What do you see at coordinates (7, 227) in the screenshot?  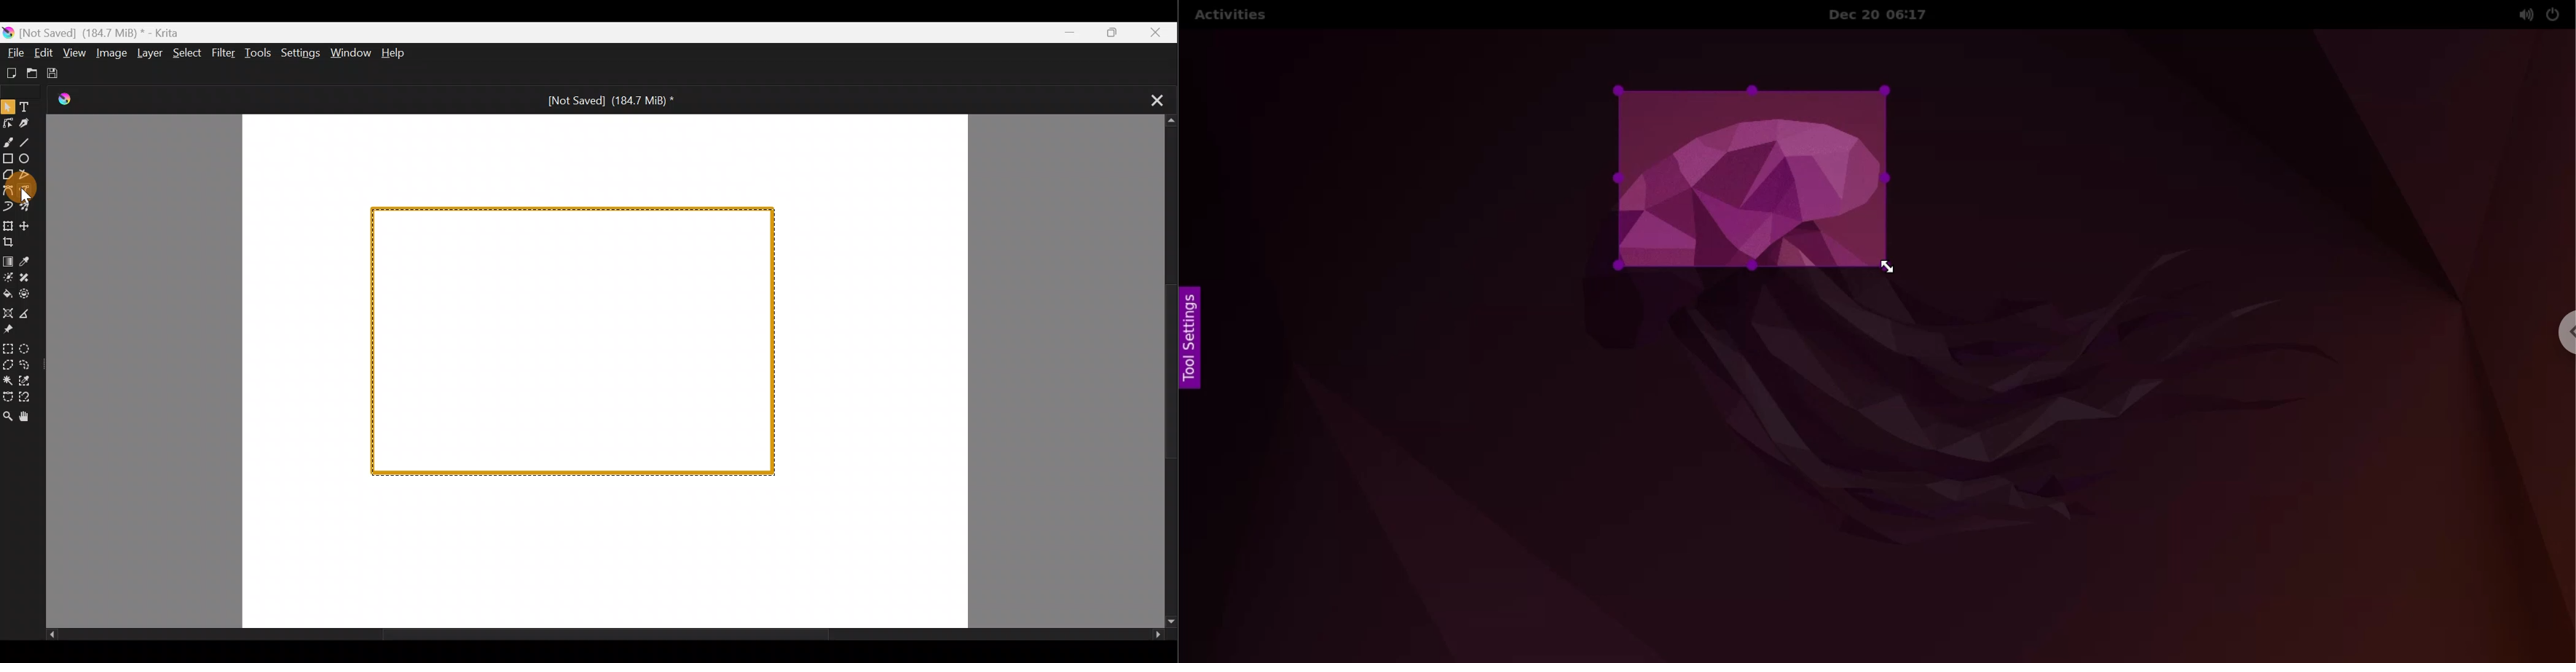 I see `Transform a layer` at bounding box center [7, 227].